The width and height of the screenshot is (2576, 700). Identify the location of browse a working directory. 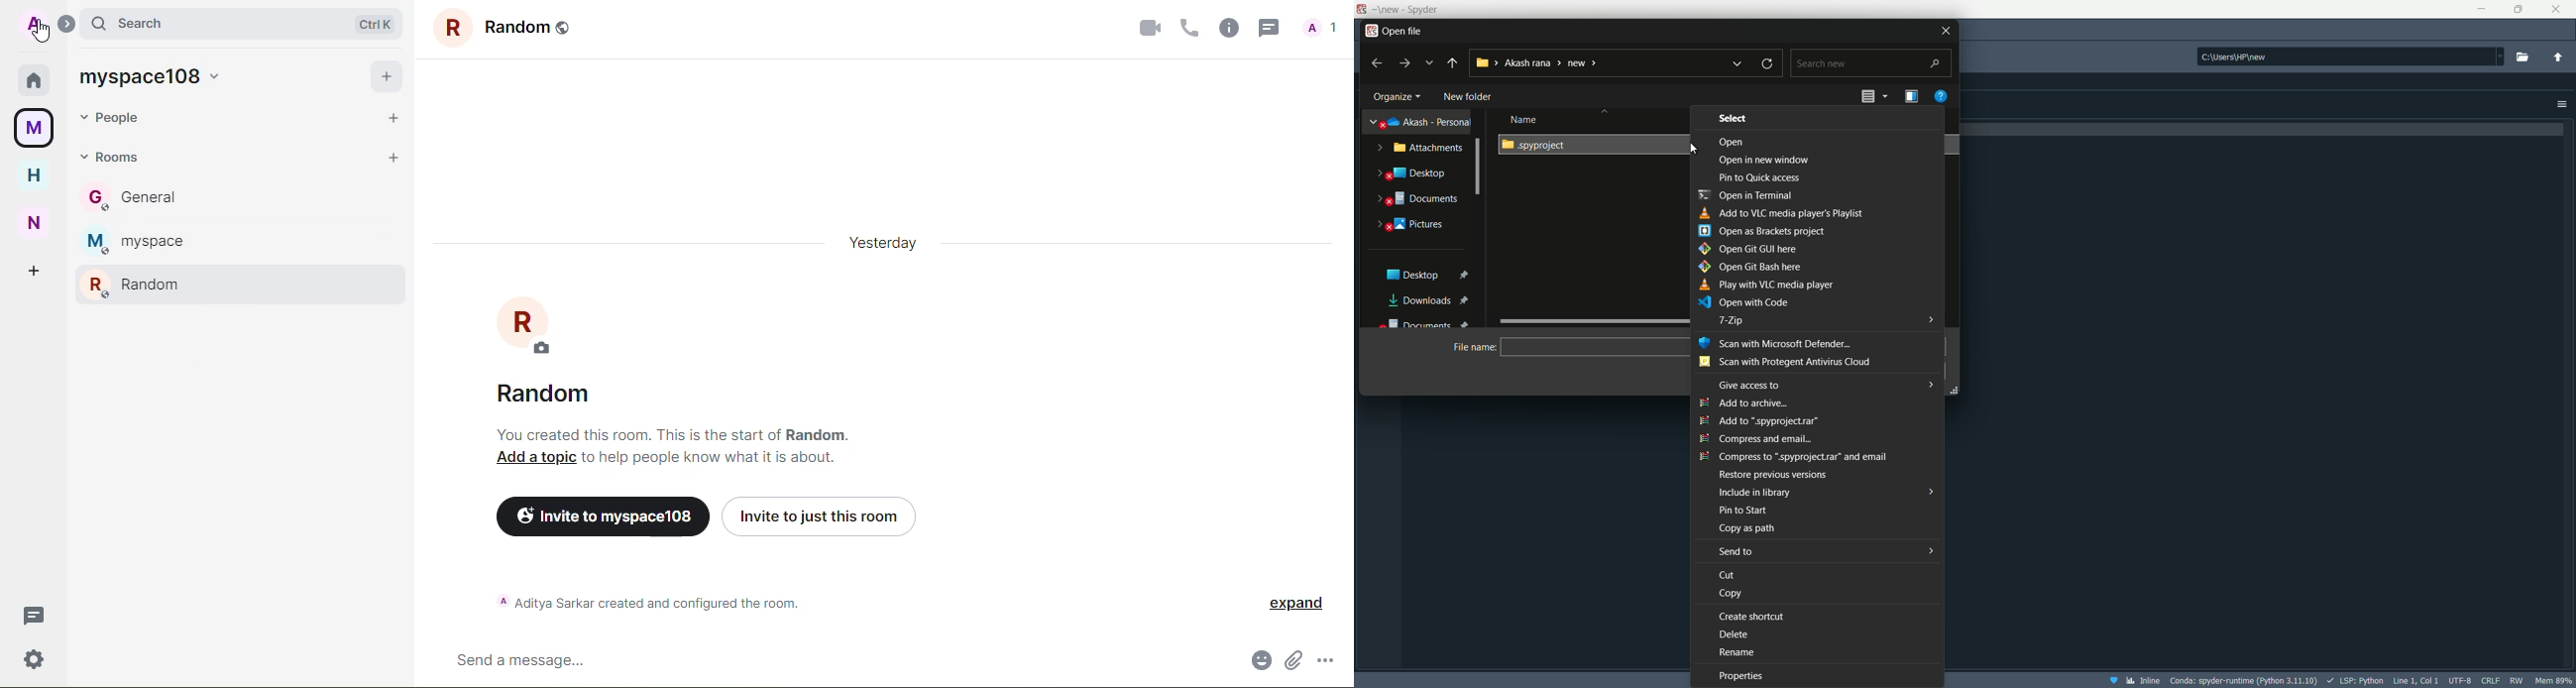
(2525, 57).